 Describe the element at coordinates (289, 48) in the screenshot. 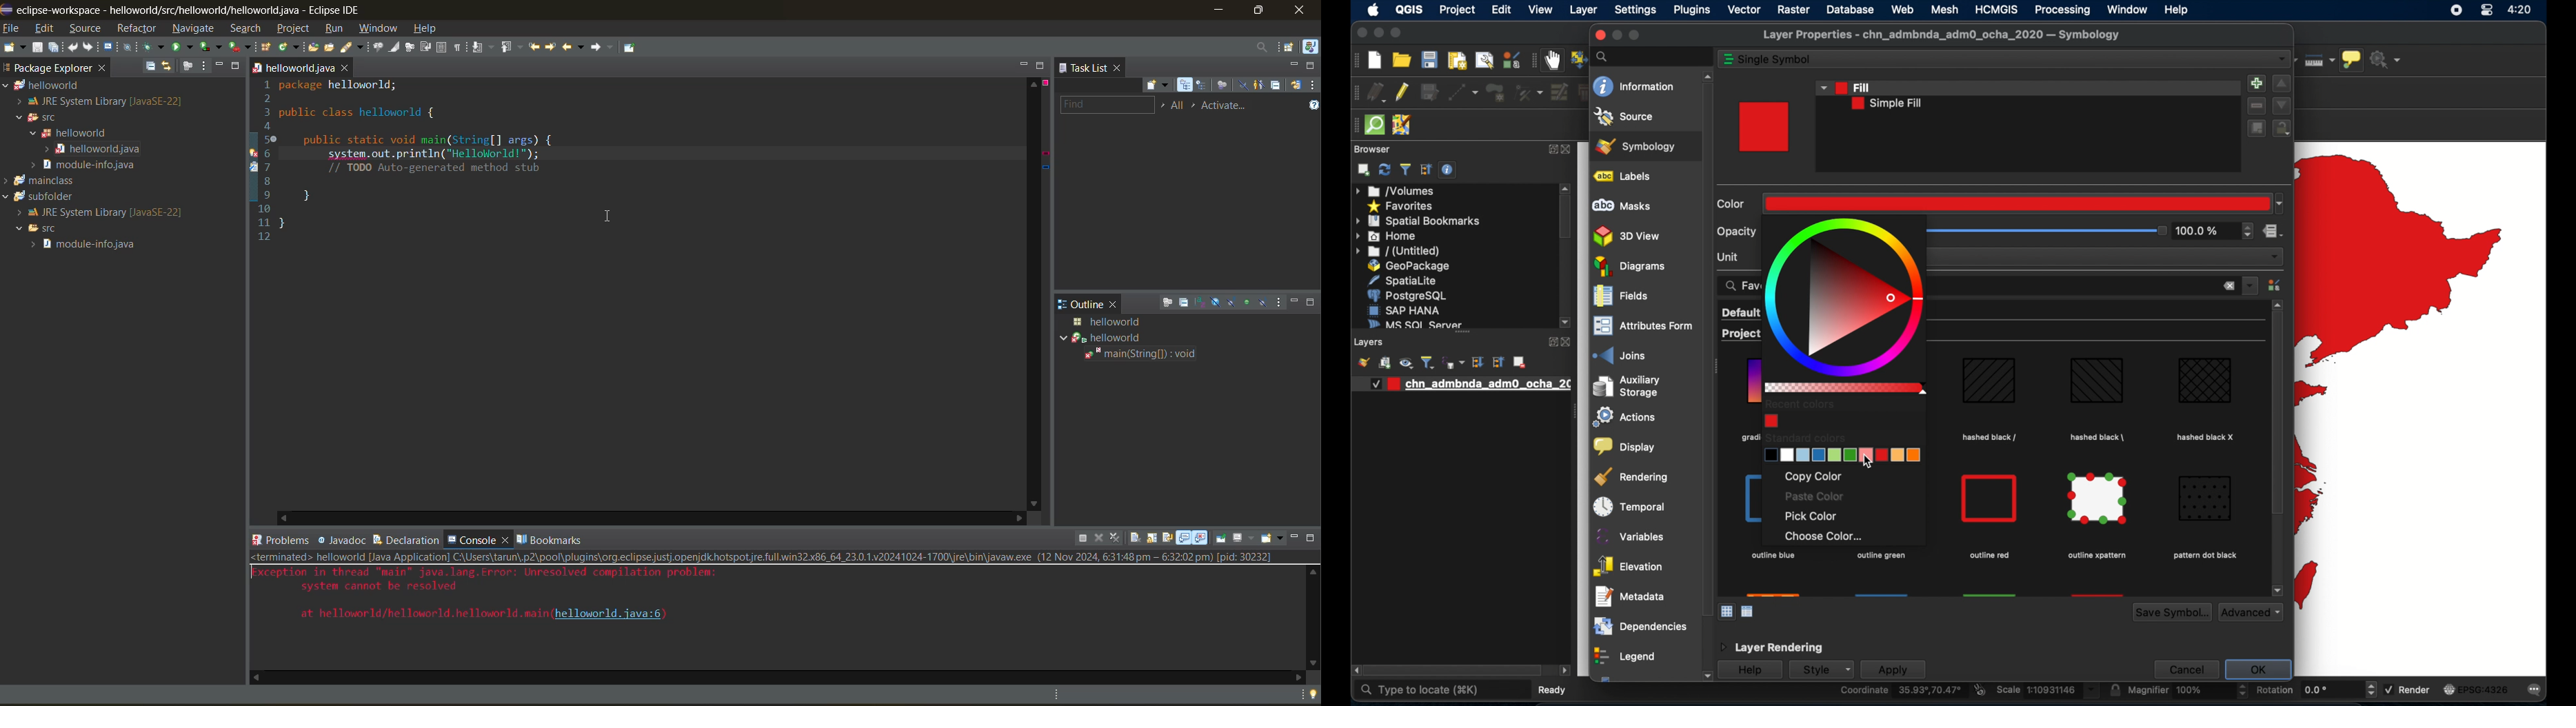

I see `new java class` at that location.